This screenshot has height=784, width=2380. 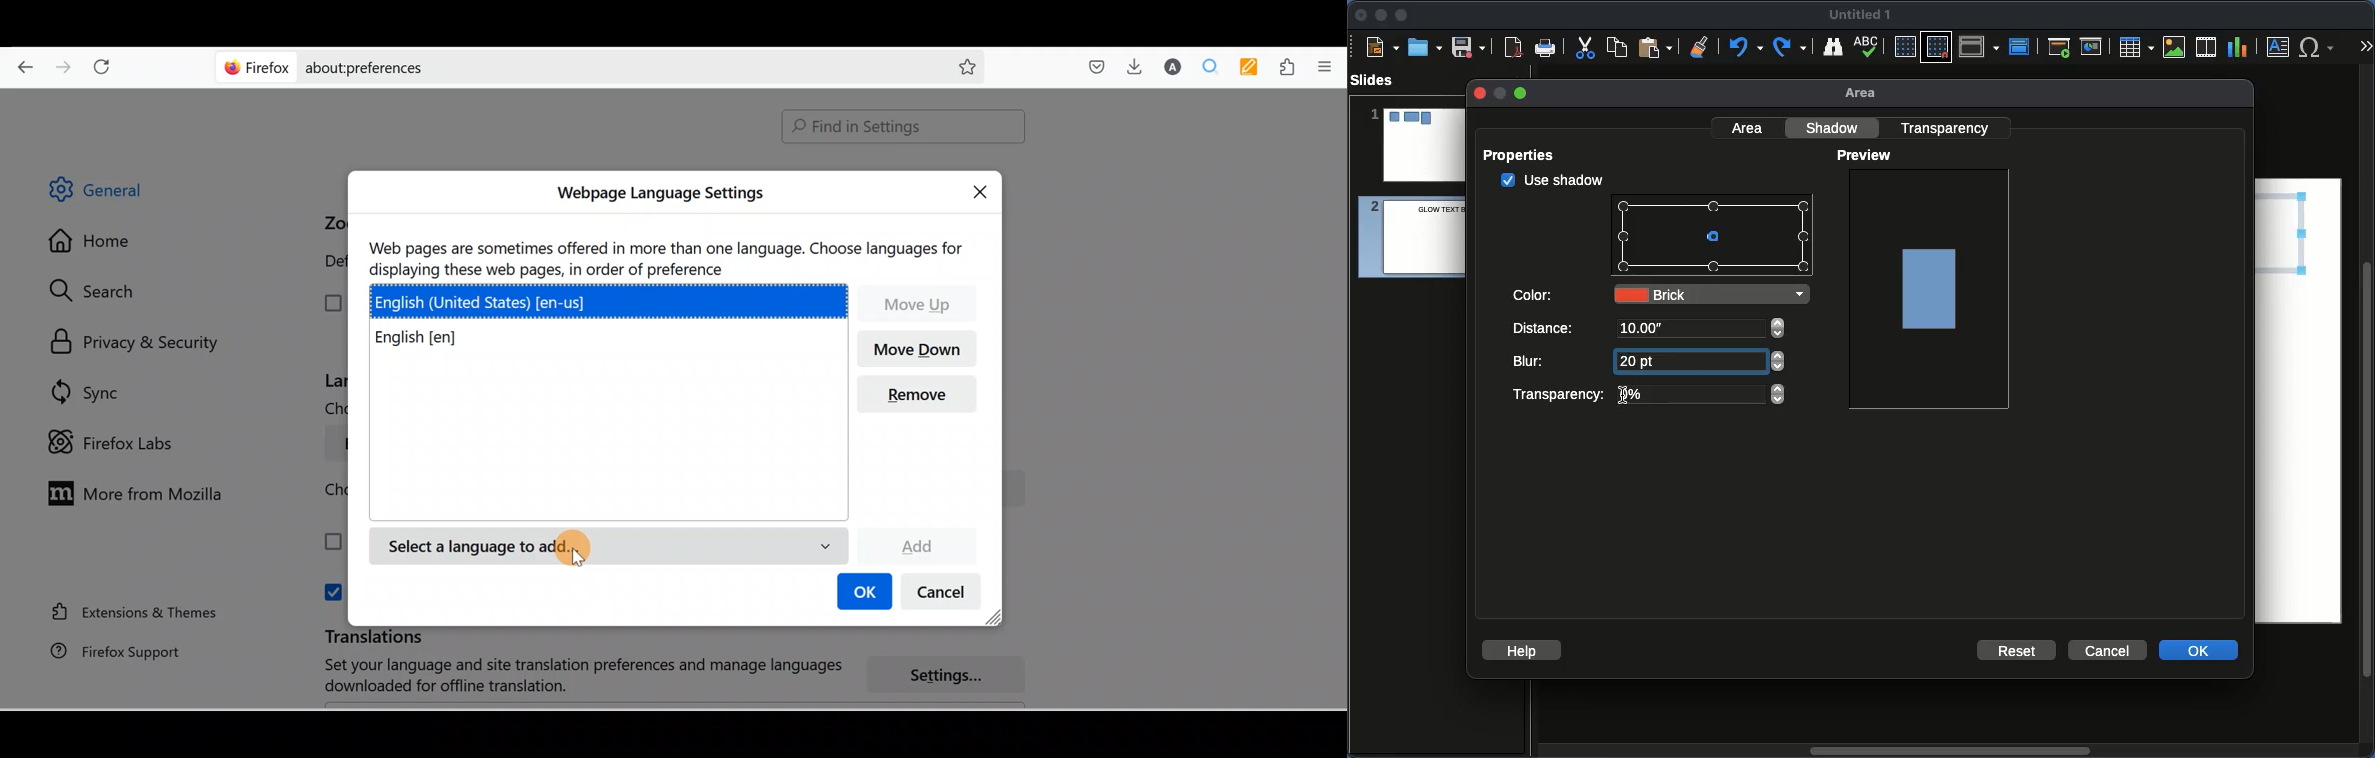 I want to click on Scroll, so click(x=1946, y=752).